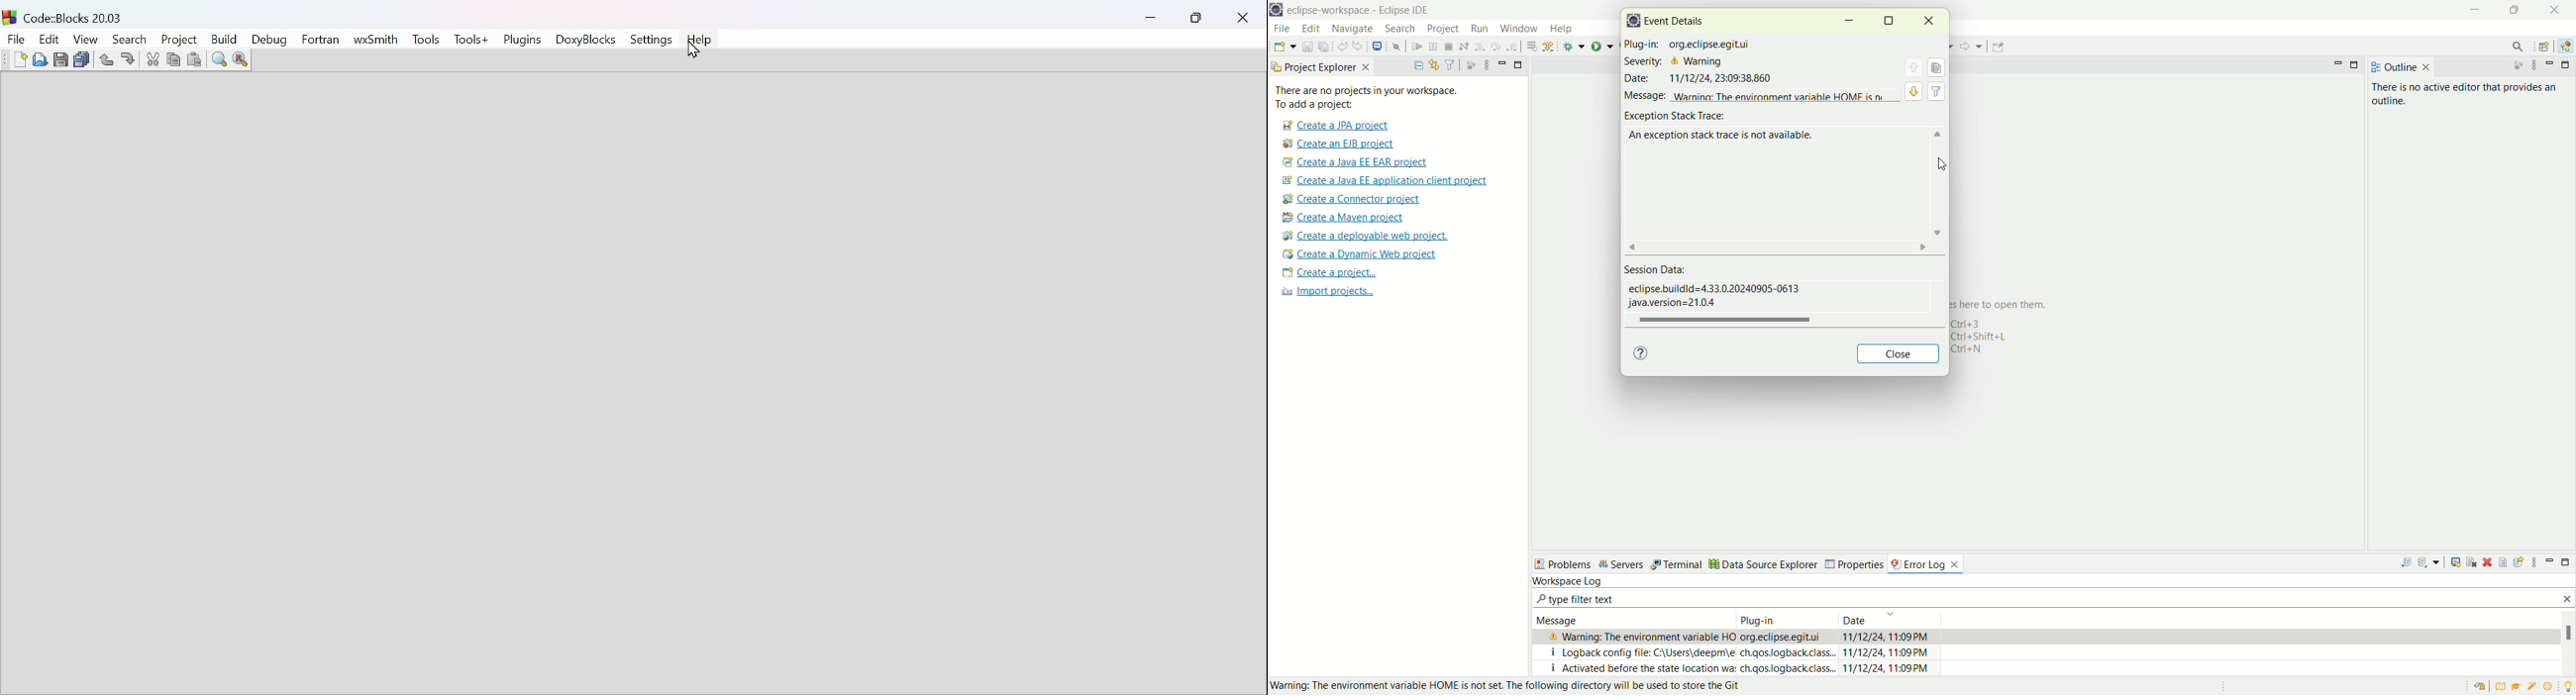 This screenshot has width=2576, height=700. I want to click on link with editor, so click(1433, 63).